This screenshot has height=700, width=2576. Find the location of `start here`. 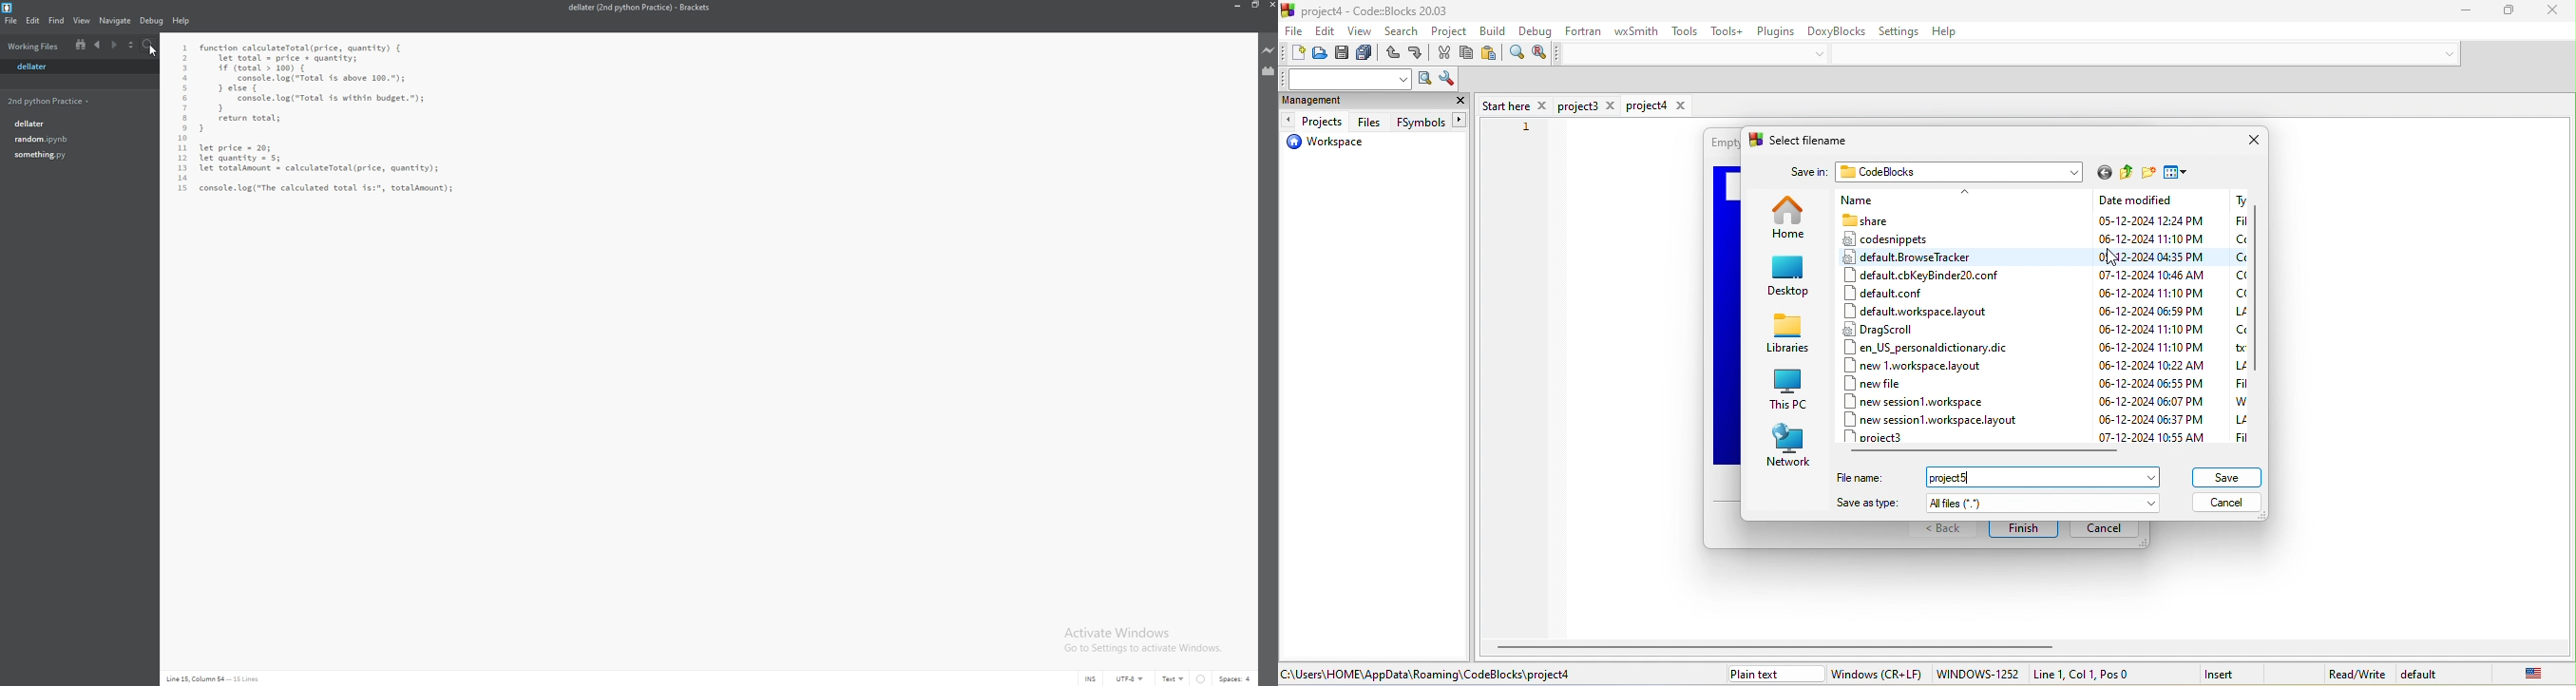

start here is located at coordinates (1515, 105).